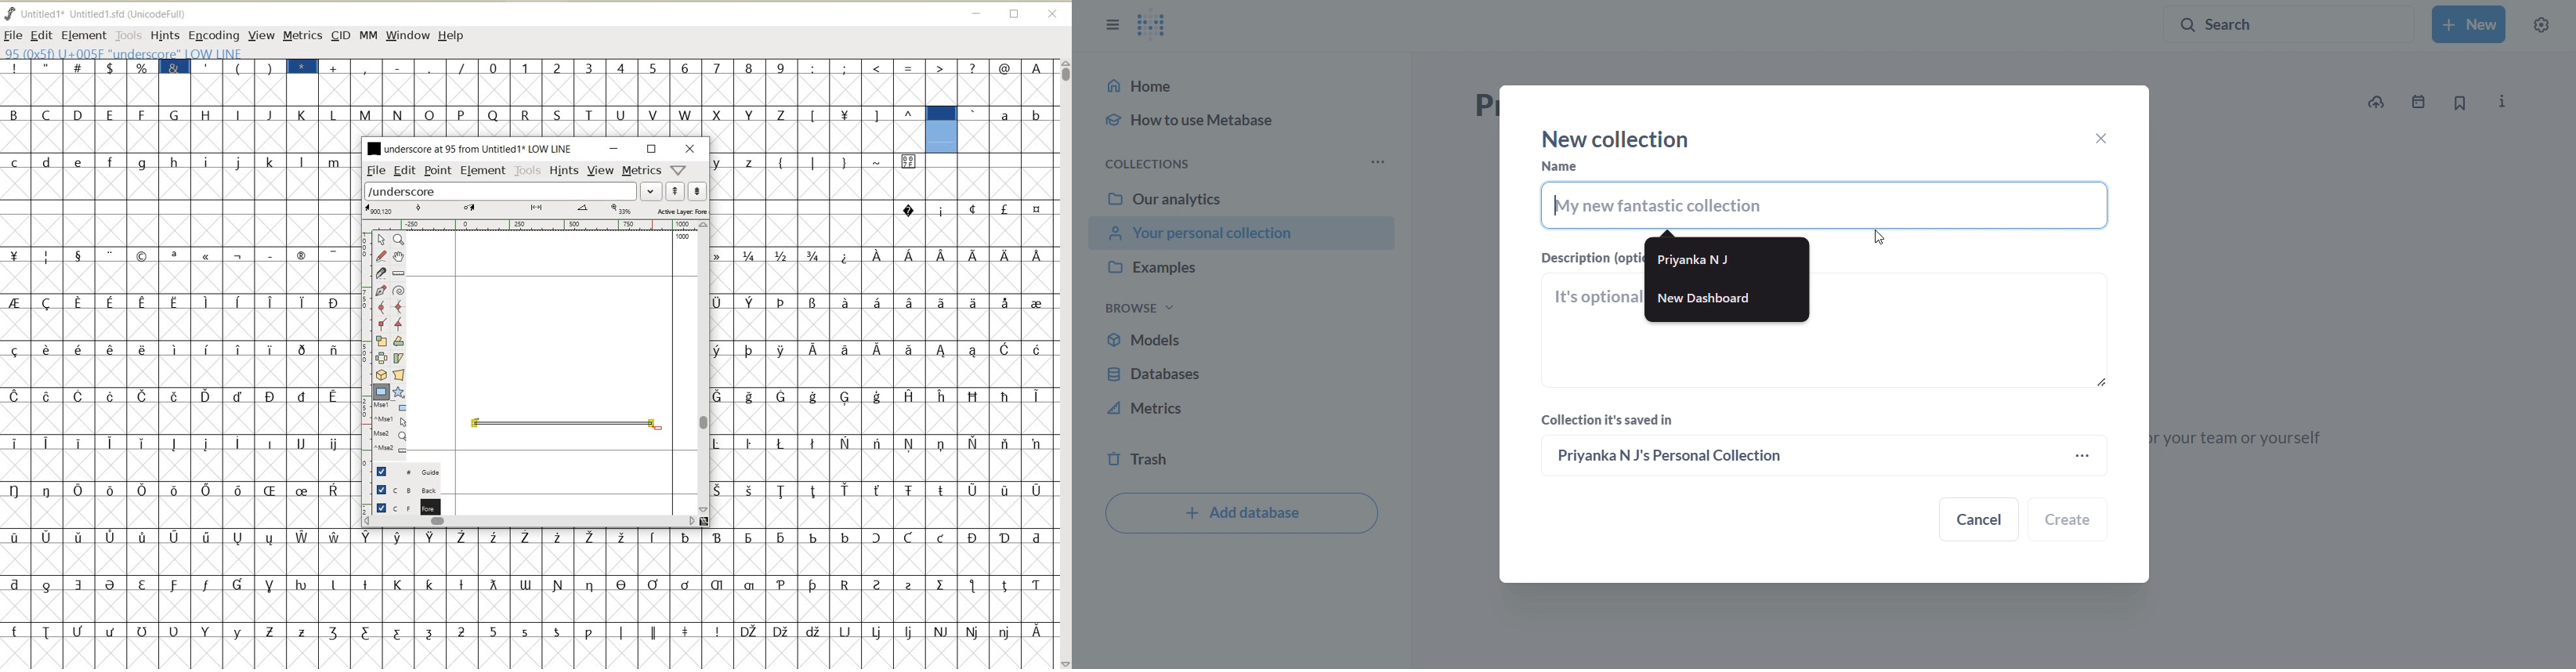 The image size is (2576, 672). Describe the element at coordinates (483, 171) in the screenshot. I see `ELEMENT` at that location.